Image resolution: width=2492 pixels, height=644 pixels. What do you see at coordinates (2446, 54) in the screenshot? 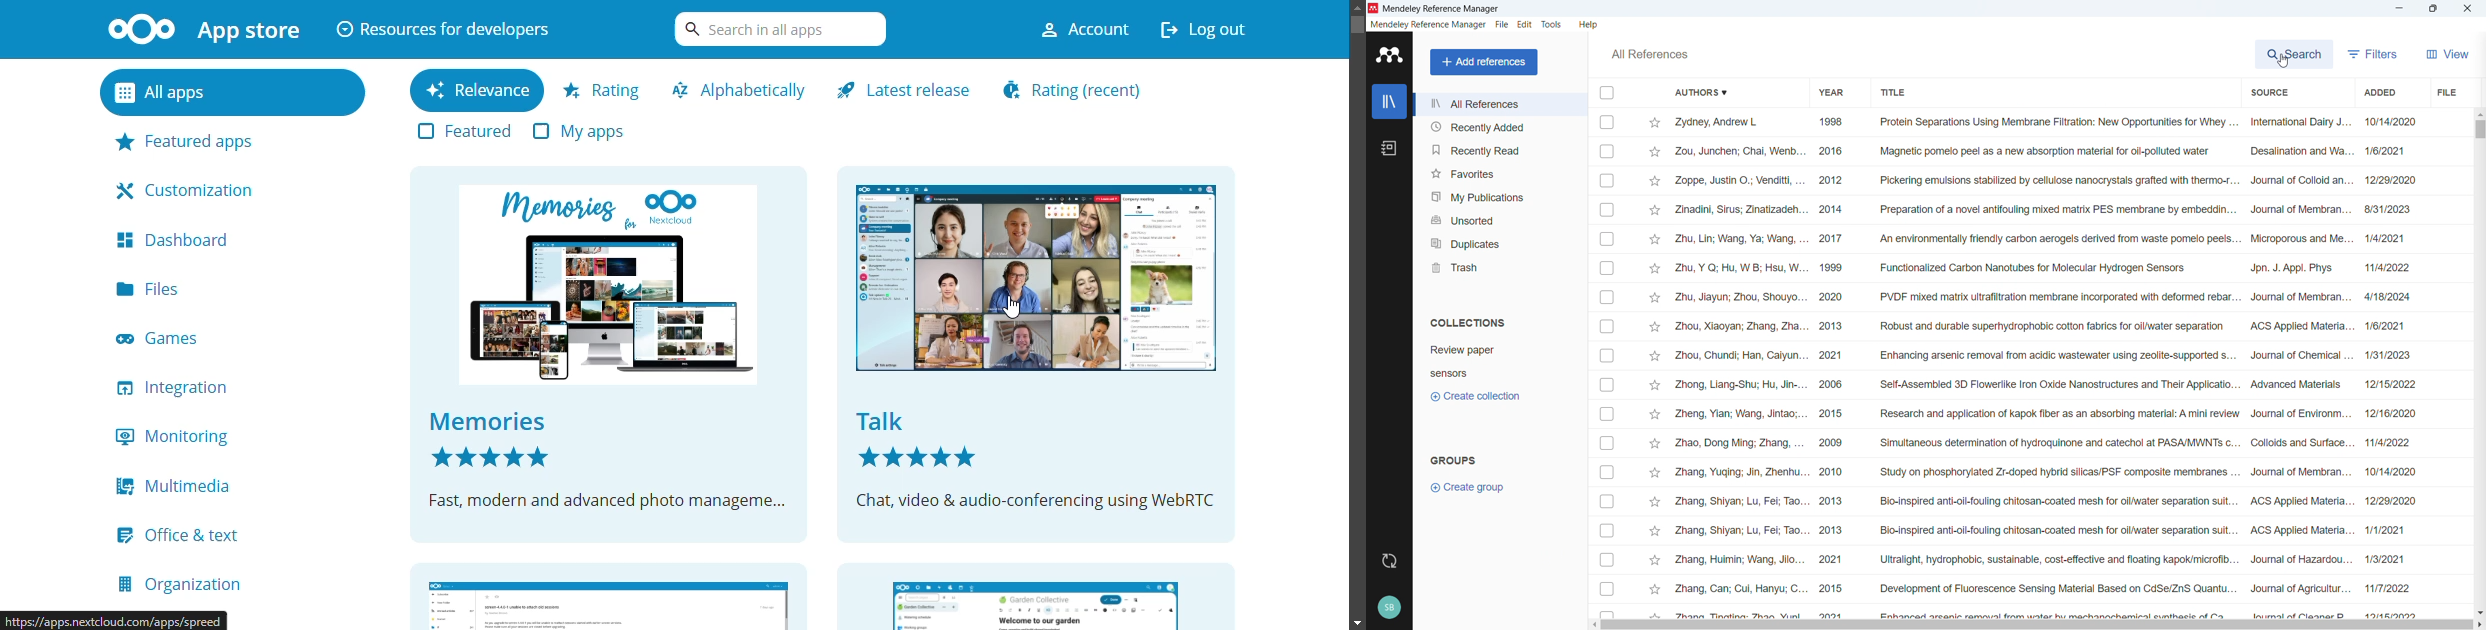
I see `view` at bounding box center [2446, 54].